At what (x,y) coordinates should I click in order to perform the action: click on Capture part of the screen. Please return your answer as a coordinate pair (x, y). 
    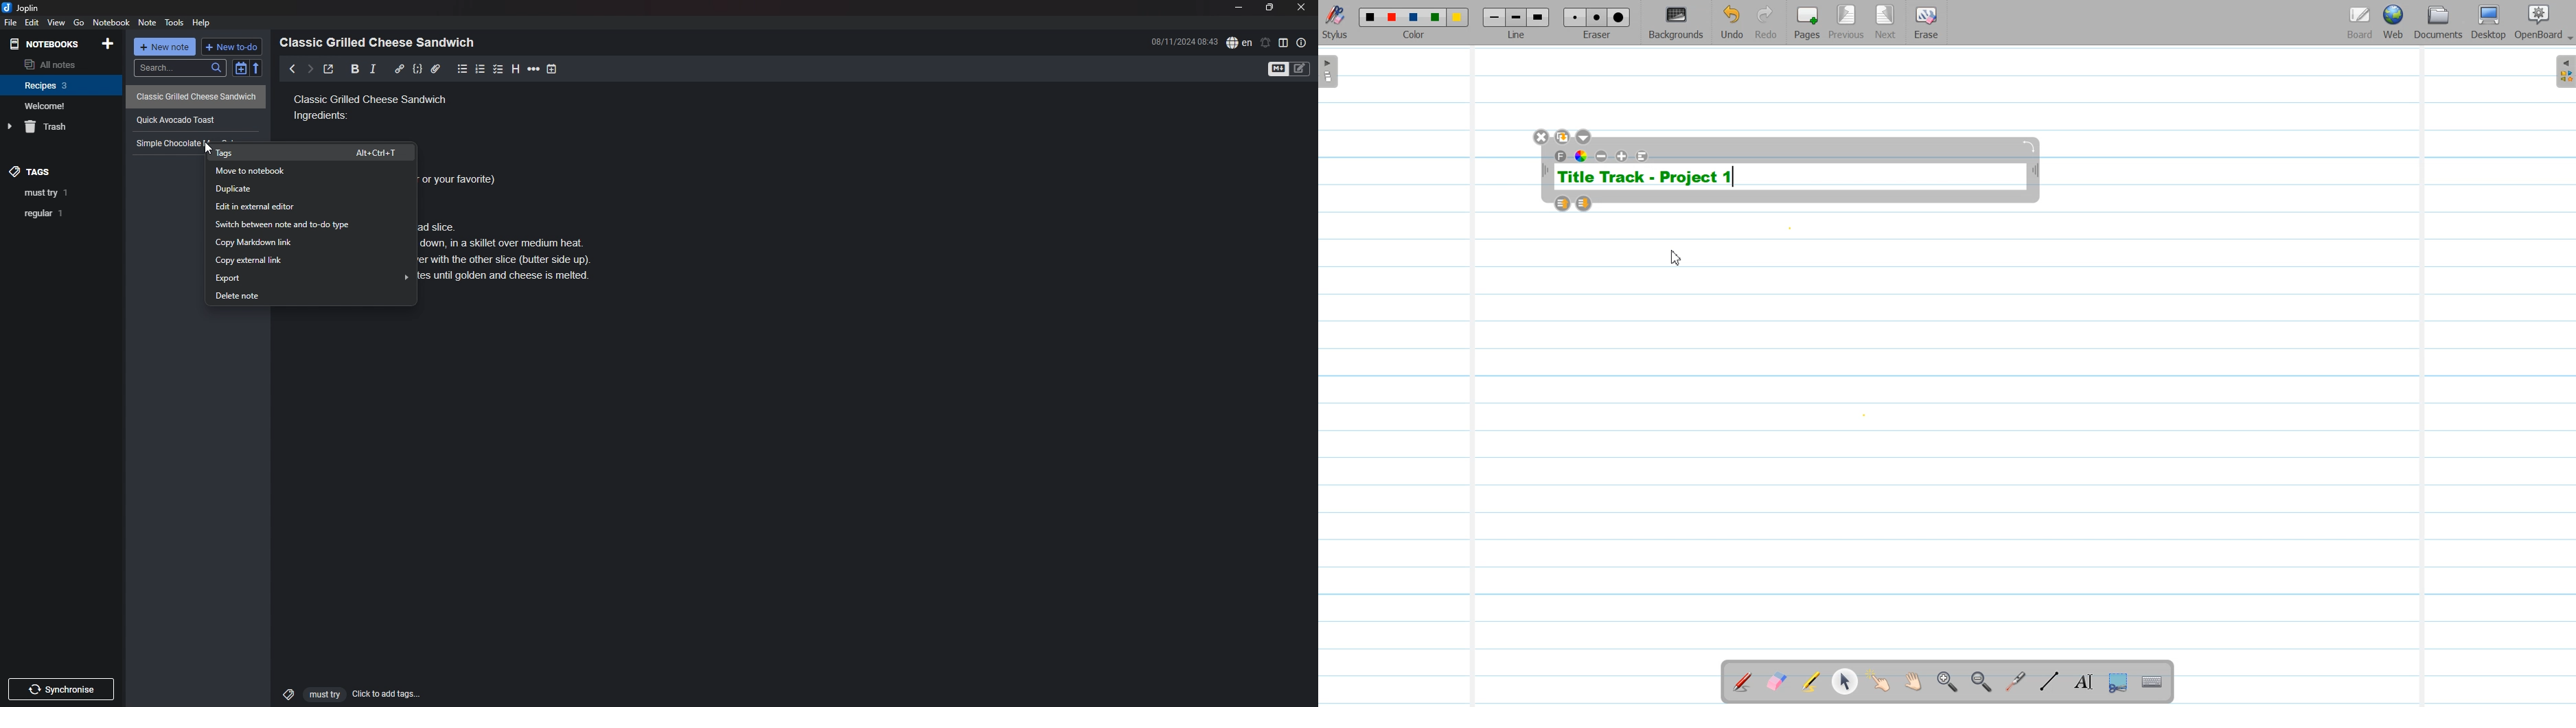
    Looking at the image, I should click on (2117, 683).